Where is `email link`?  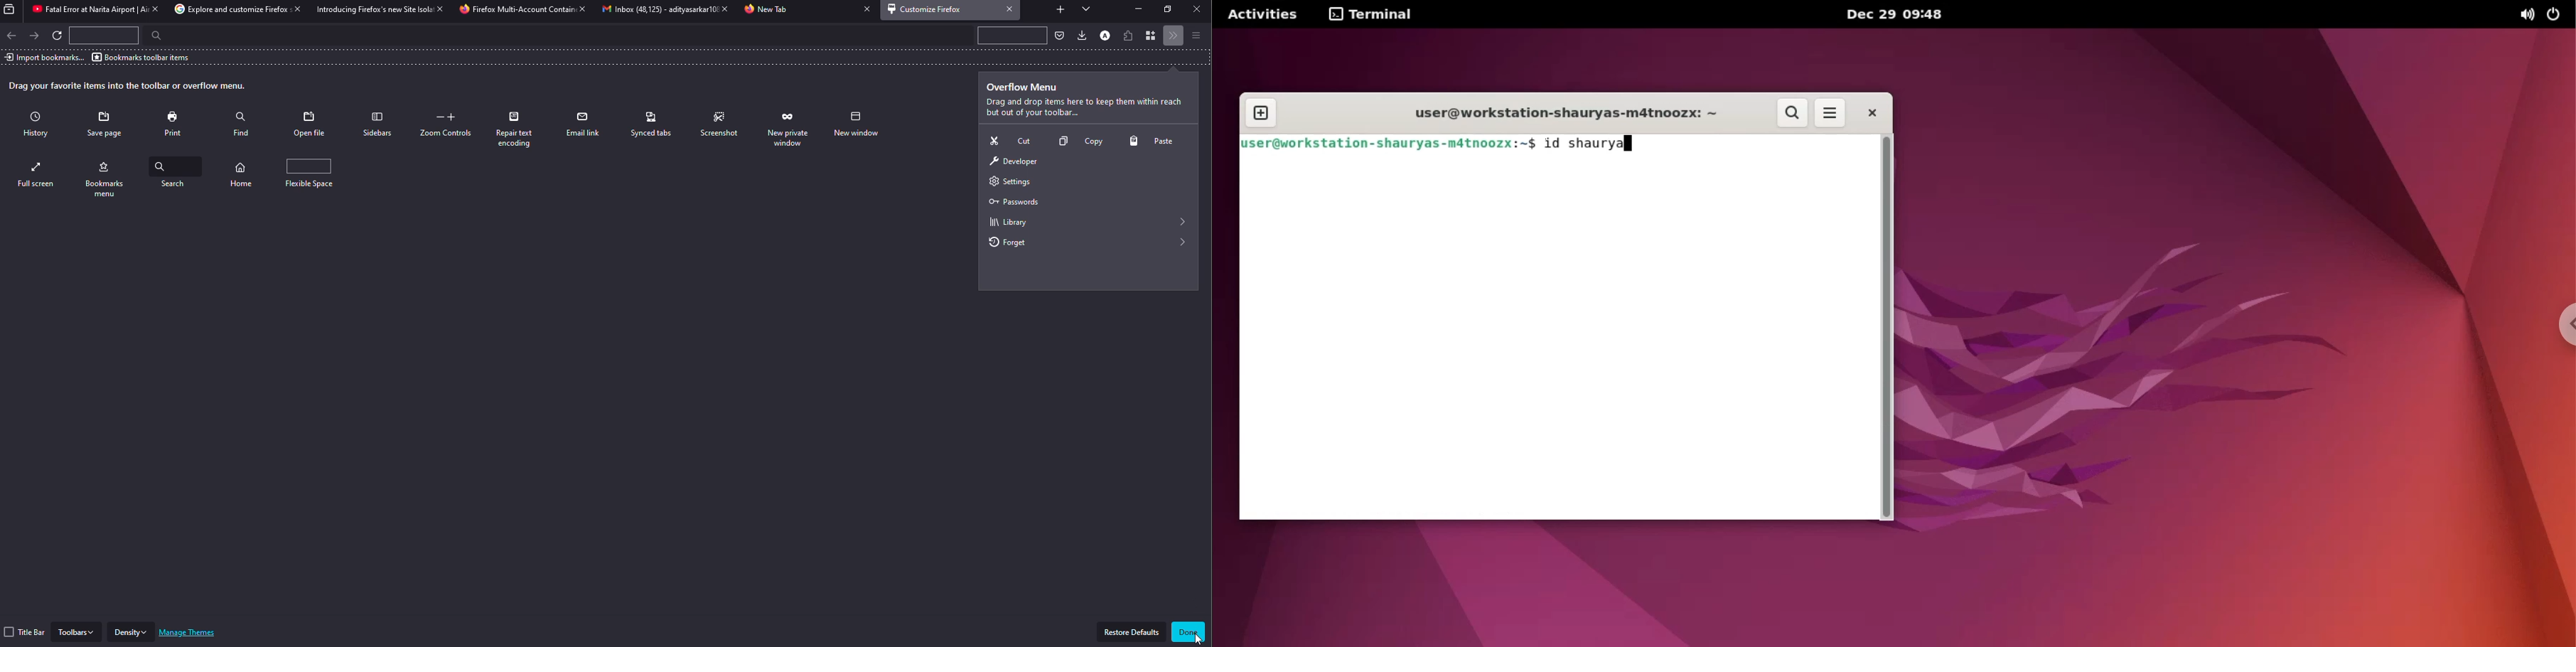
email link is located at coordinates (584, 124).